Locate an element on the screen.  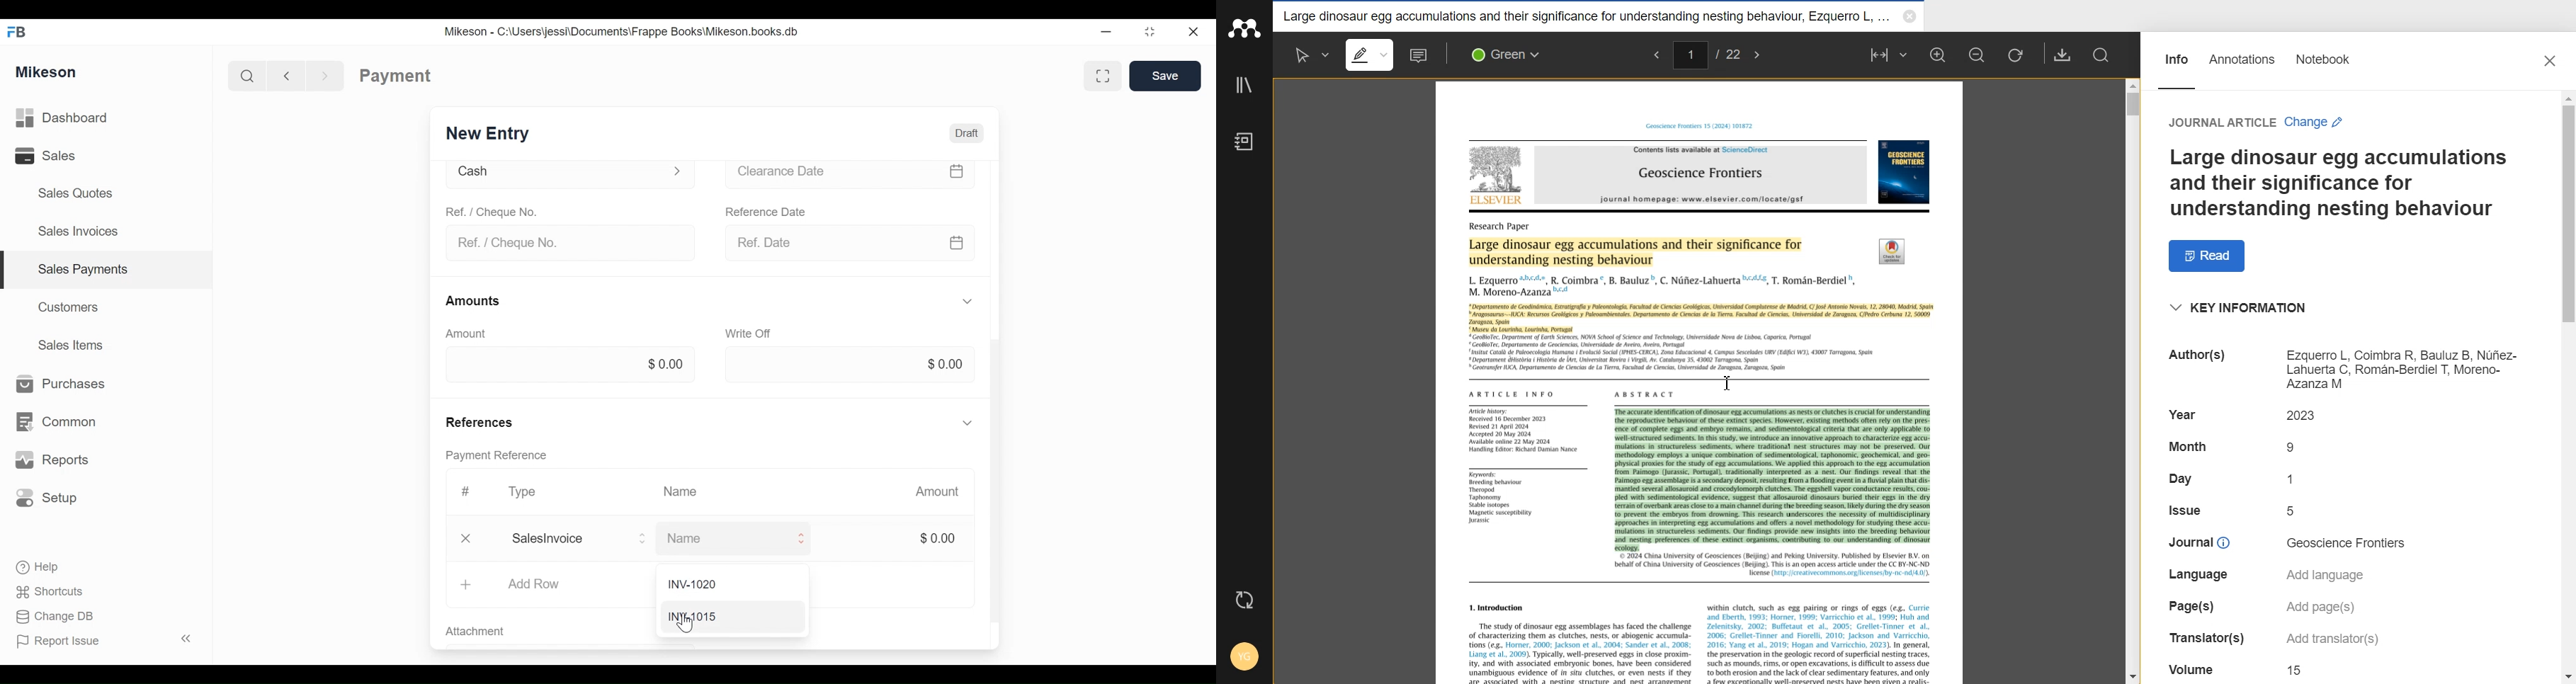
Hide is located at coordinates (967, 301).